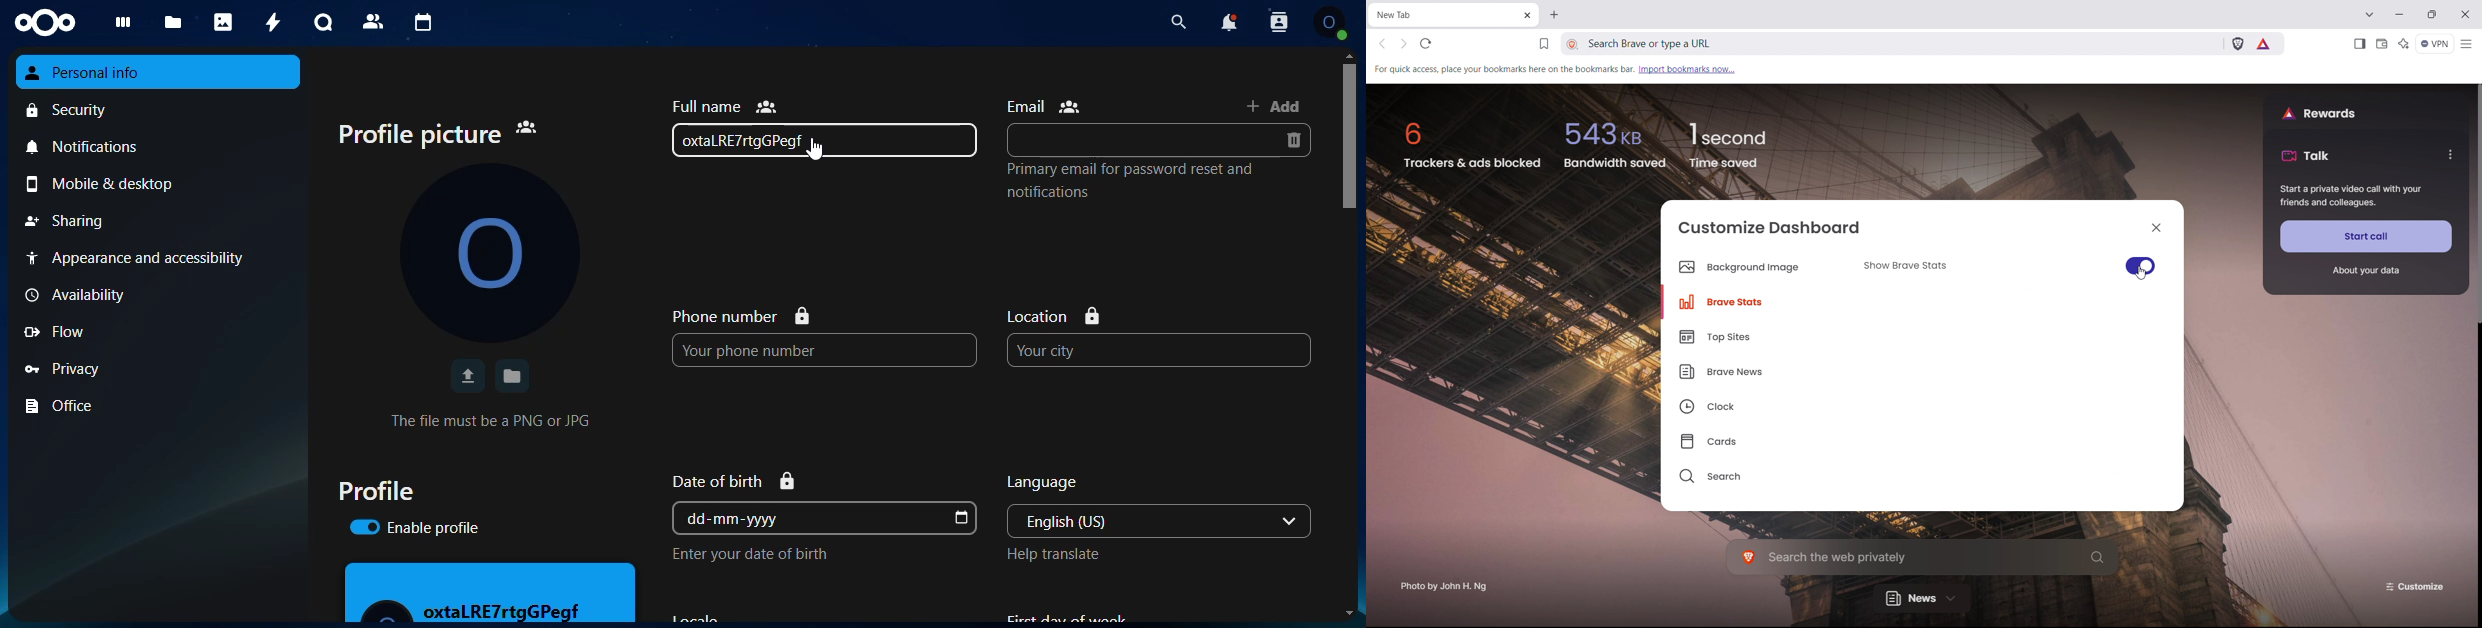 This screenshot has width=2492, height=644. What do you see at coordinates (490, 420) in the screenshot?
I see `The file must be a PNG or JPG` at bounding box center [490, 420].